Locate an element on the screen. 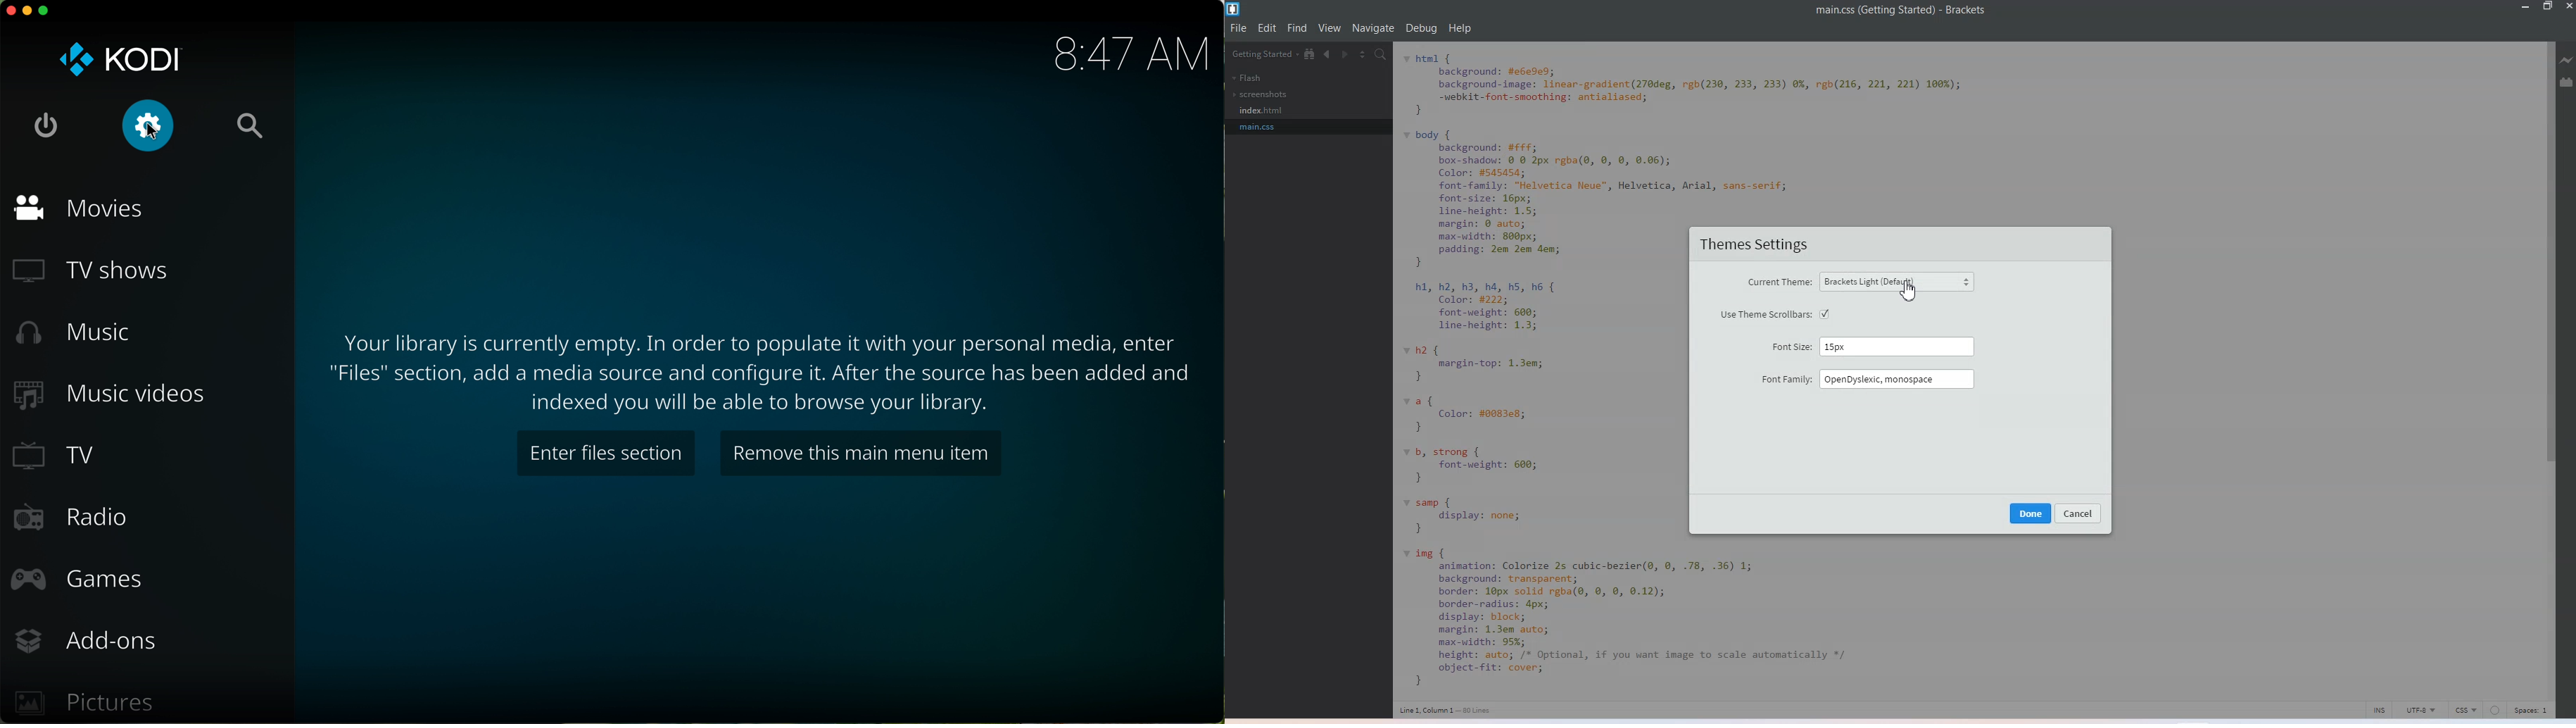 The width and height of the screenshot is (2576, 728). search is located at coordinates (253, 126).